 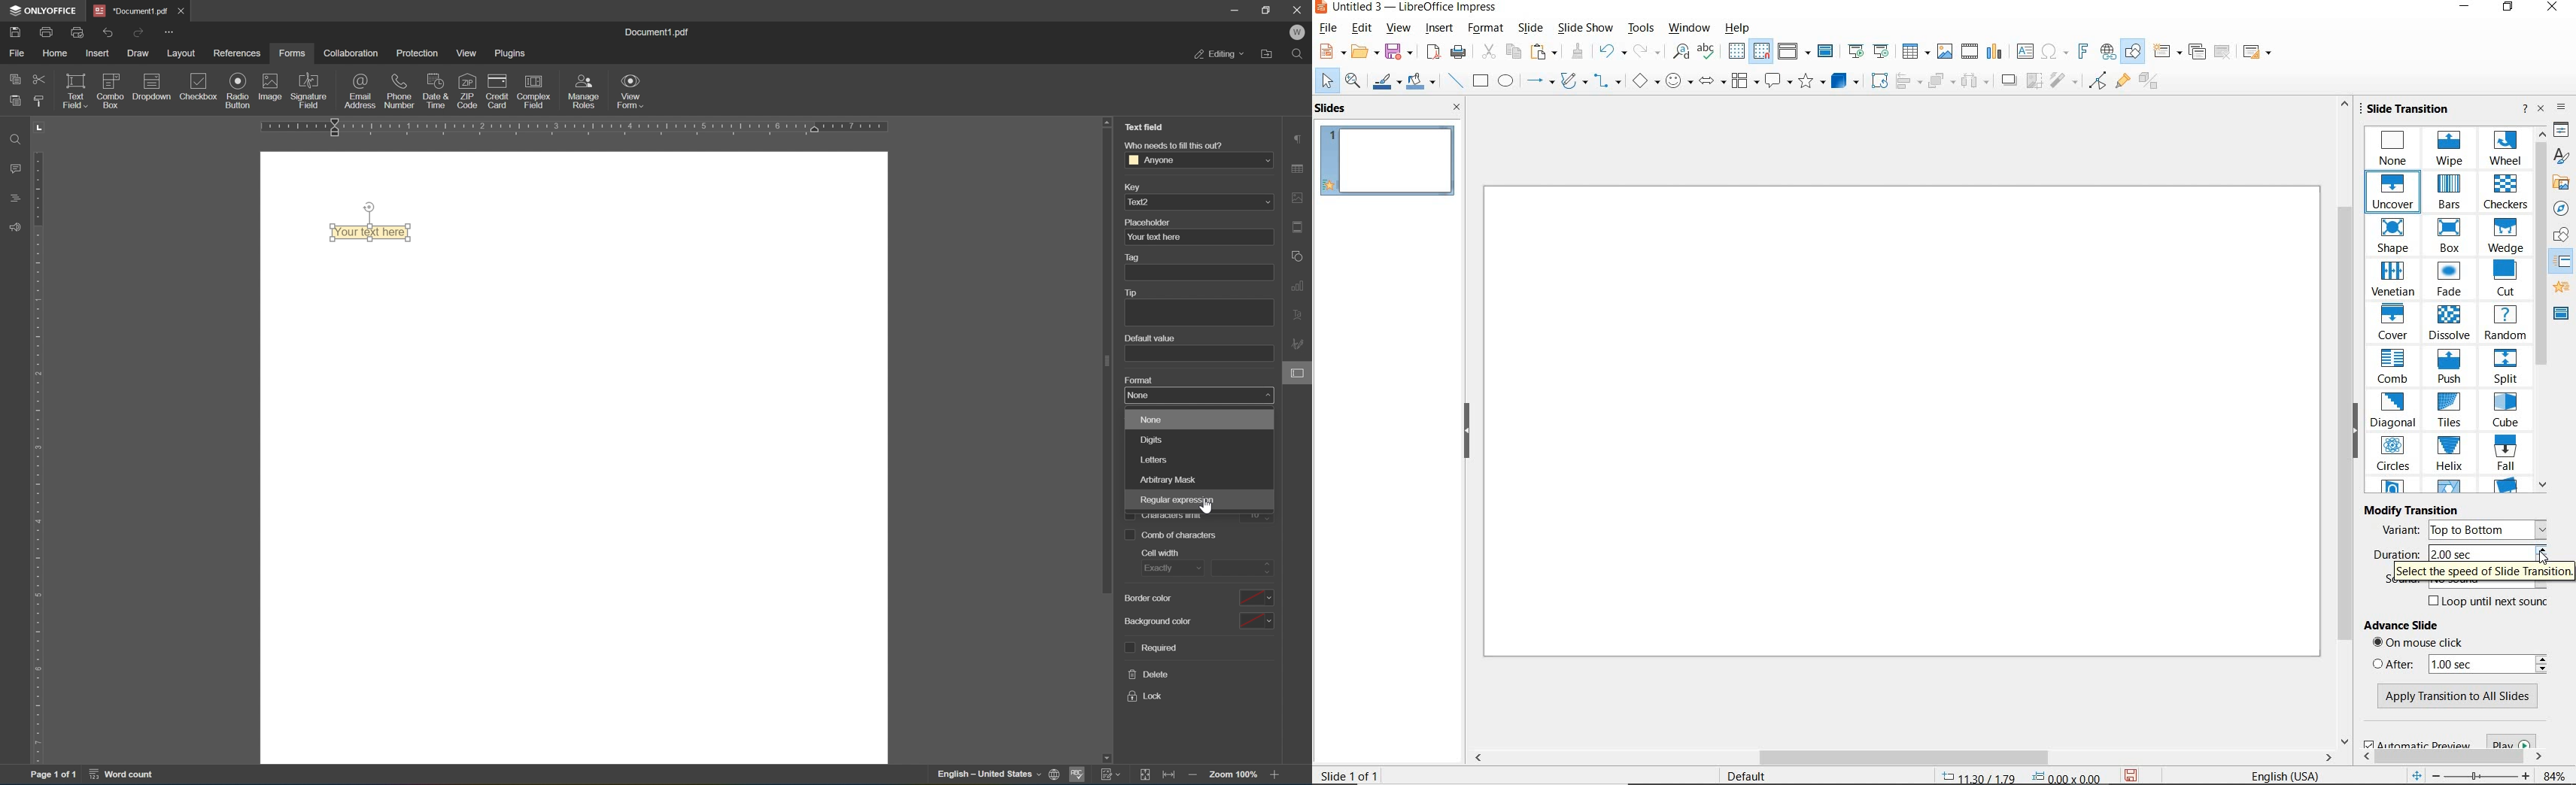 What do you see at coordinates (1707, 52) in the screenshot?
I see `SPELLING` at bounding box center [1707, 52].